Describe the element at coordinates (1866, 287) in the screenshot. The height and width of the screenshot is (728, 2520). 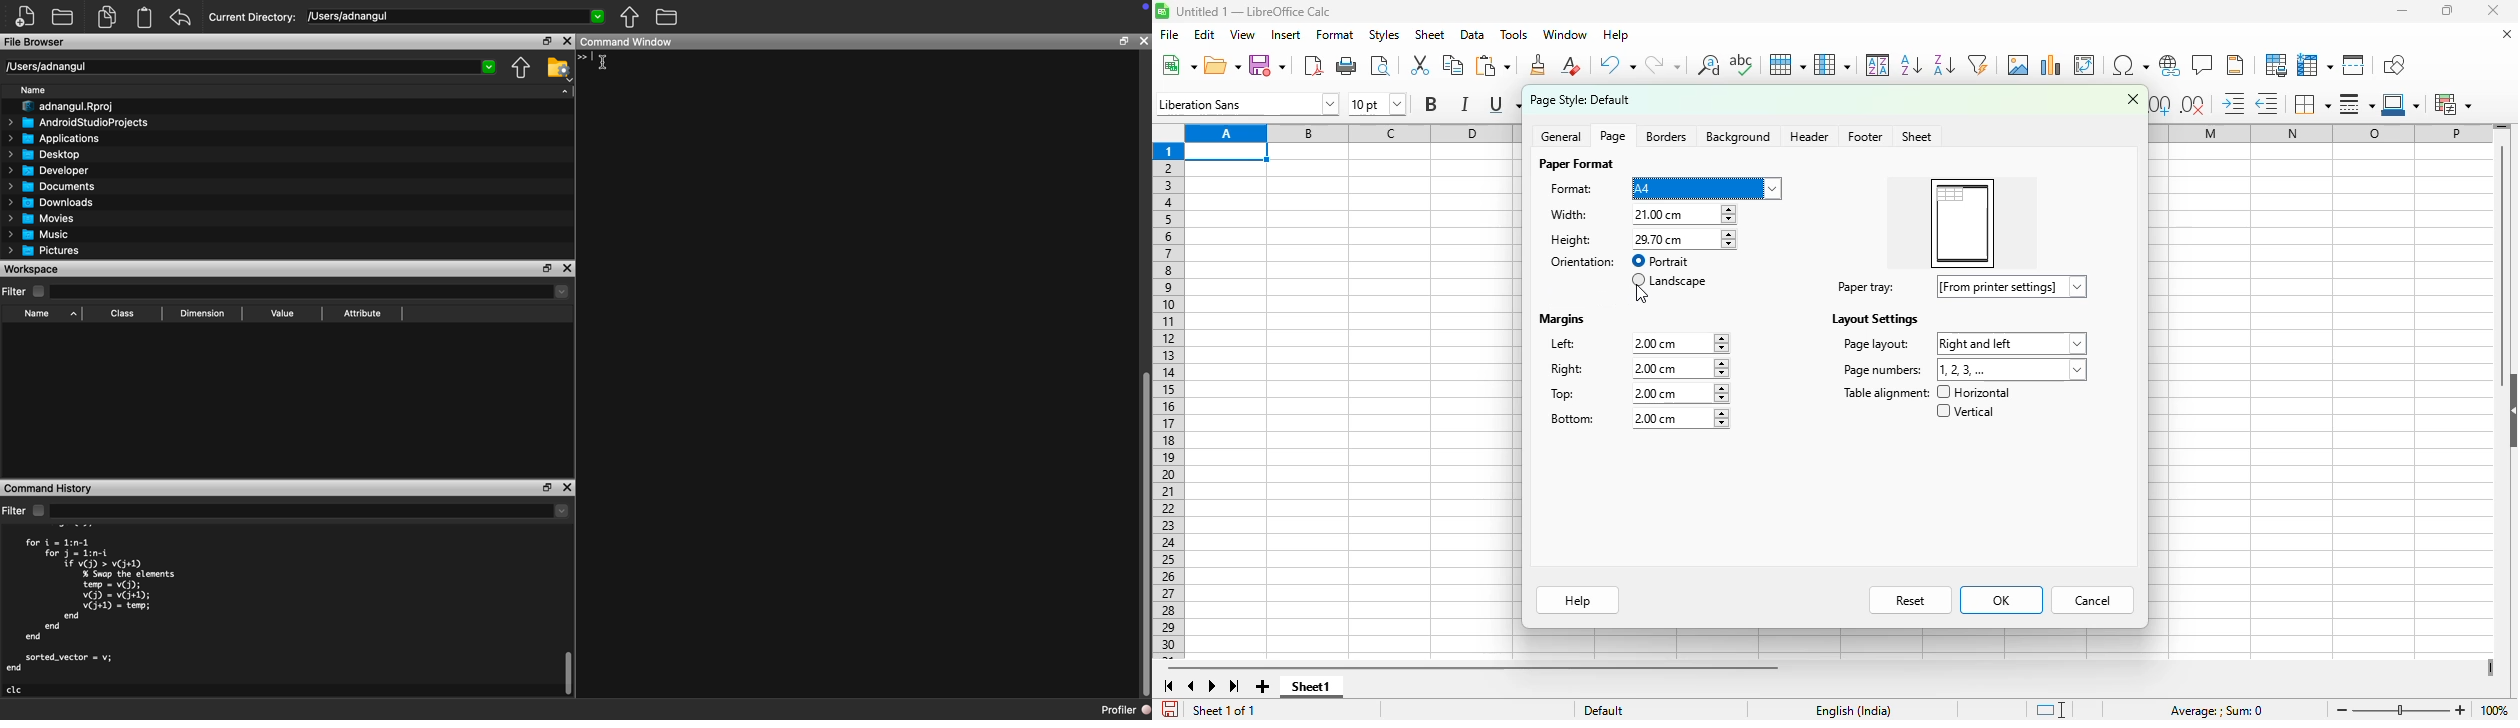
I see `paper tray: ` at that location.